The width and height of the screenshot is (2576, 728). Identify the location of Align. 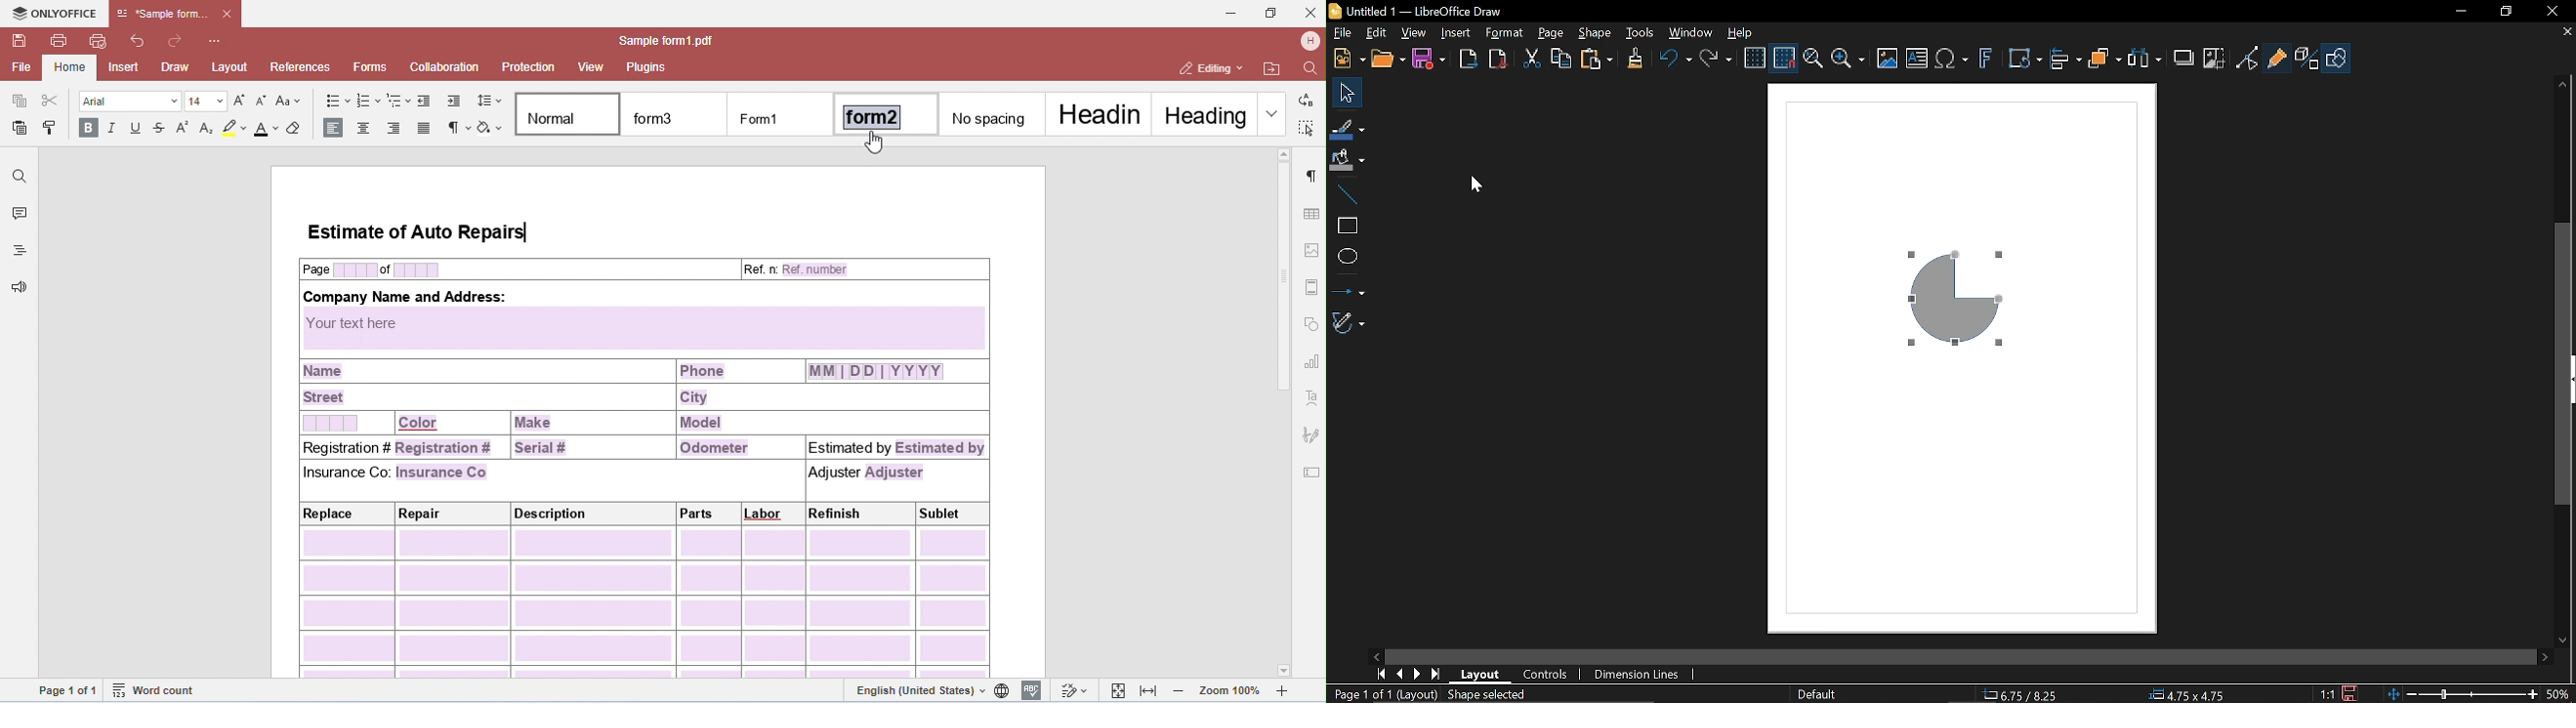
(2064, 61).